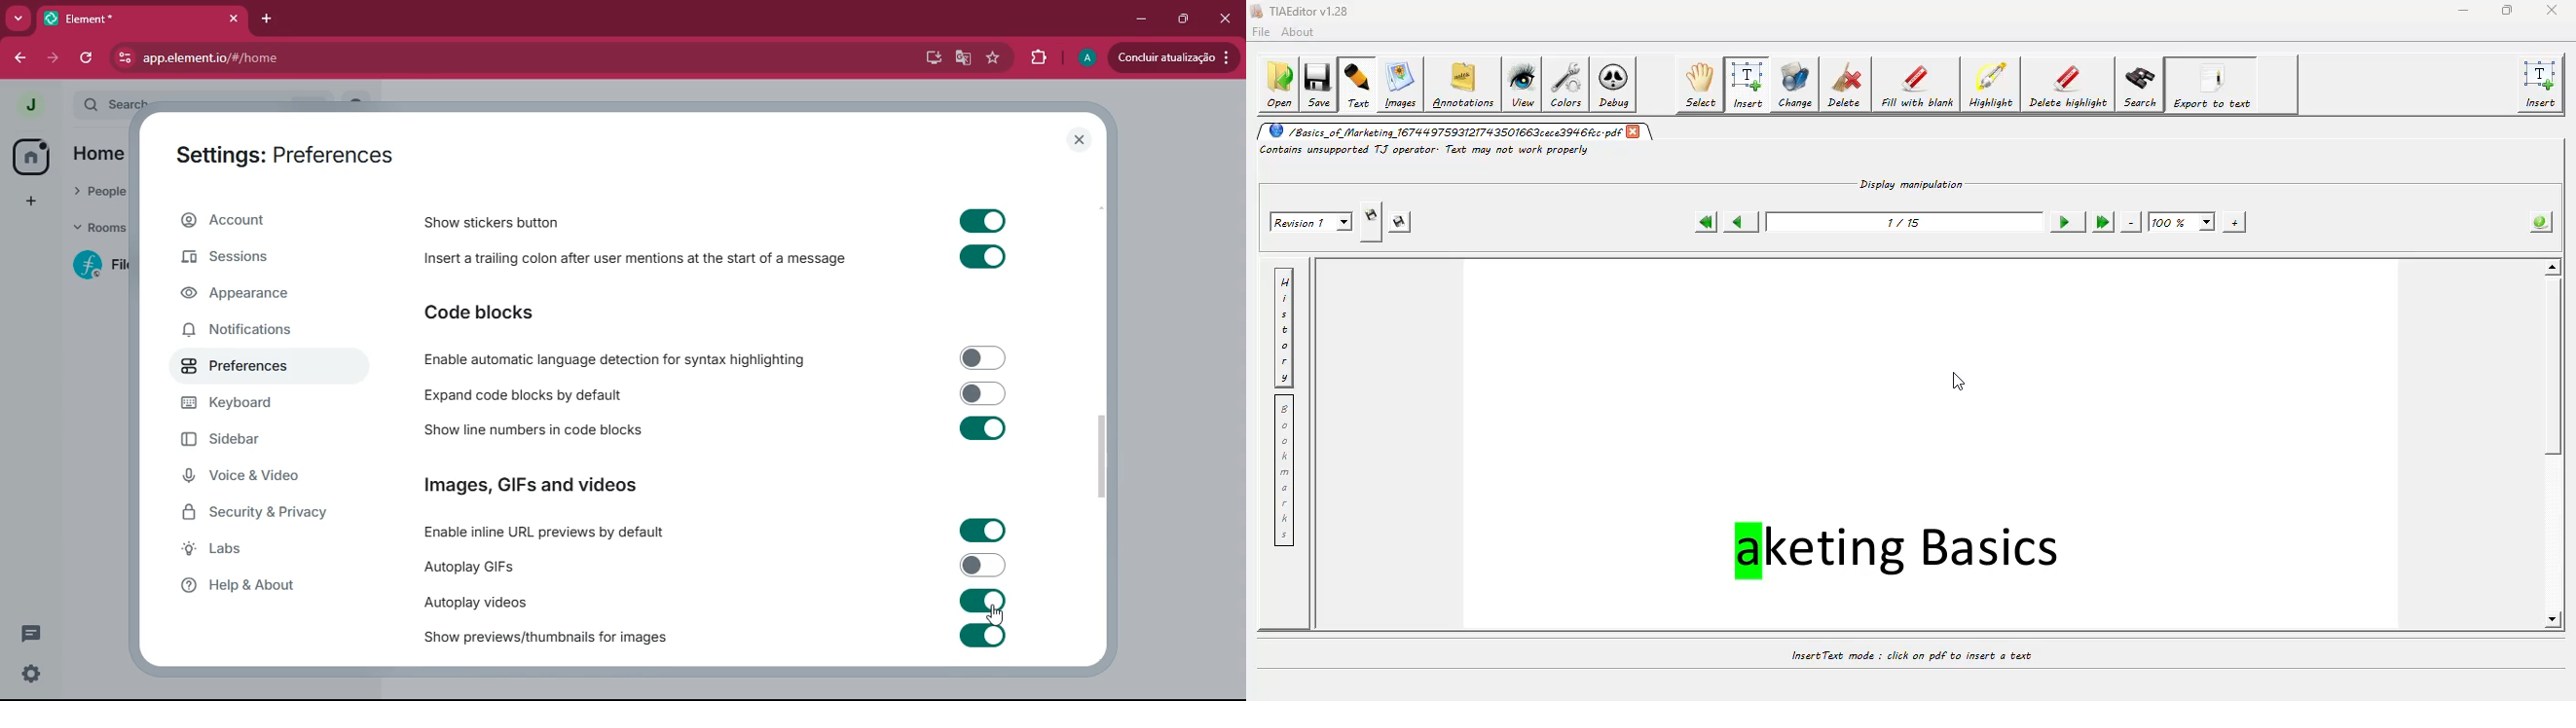 This screenshot has width=2576, height=728. Describe the element at coordinates (985, 392) in the screenshot. I see `` at that location.